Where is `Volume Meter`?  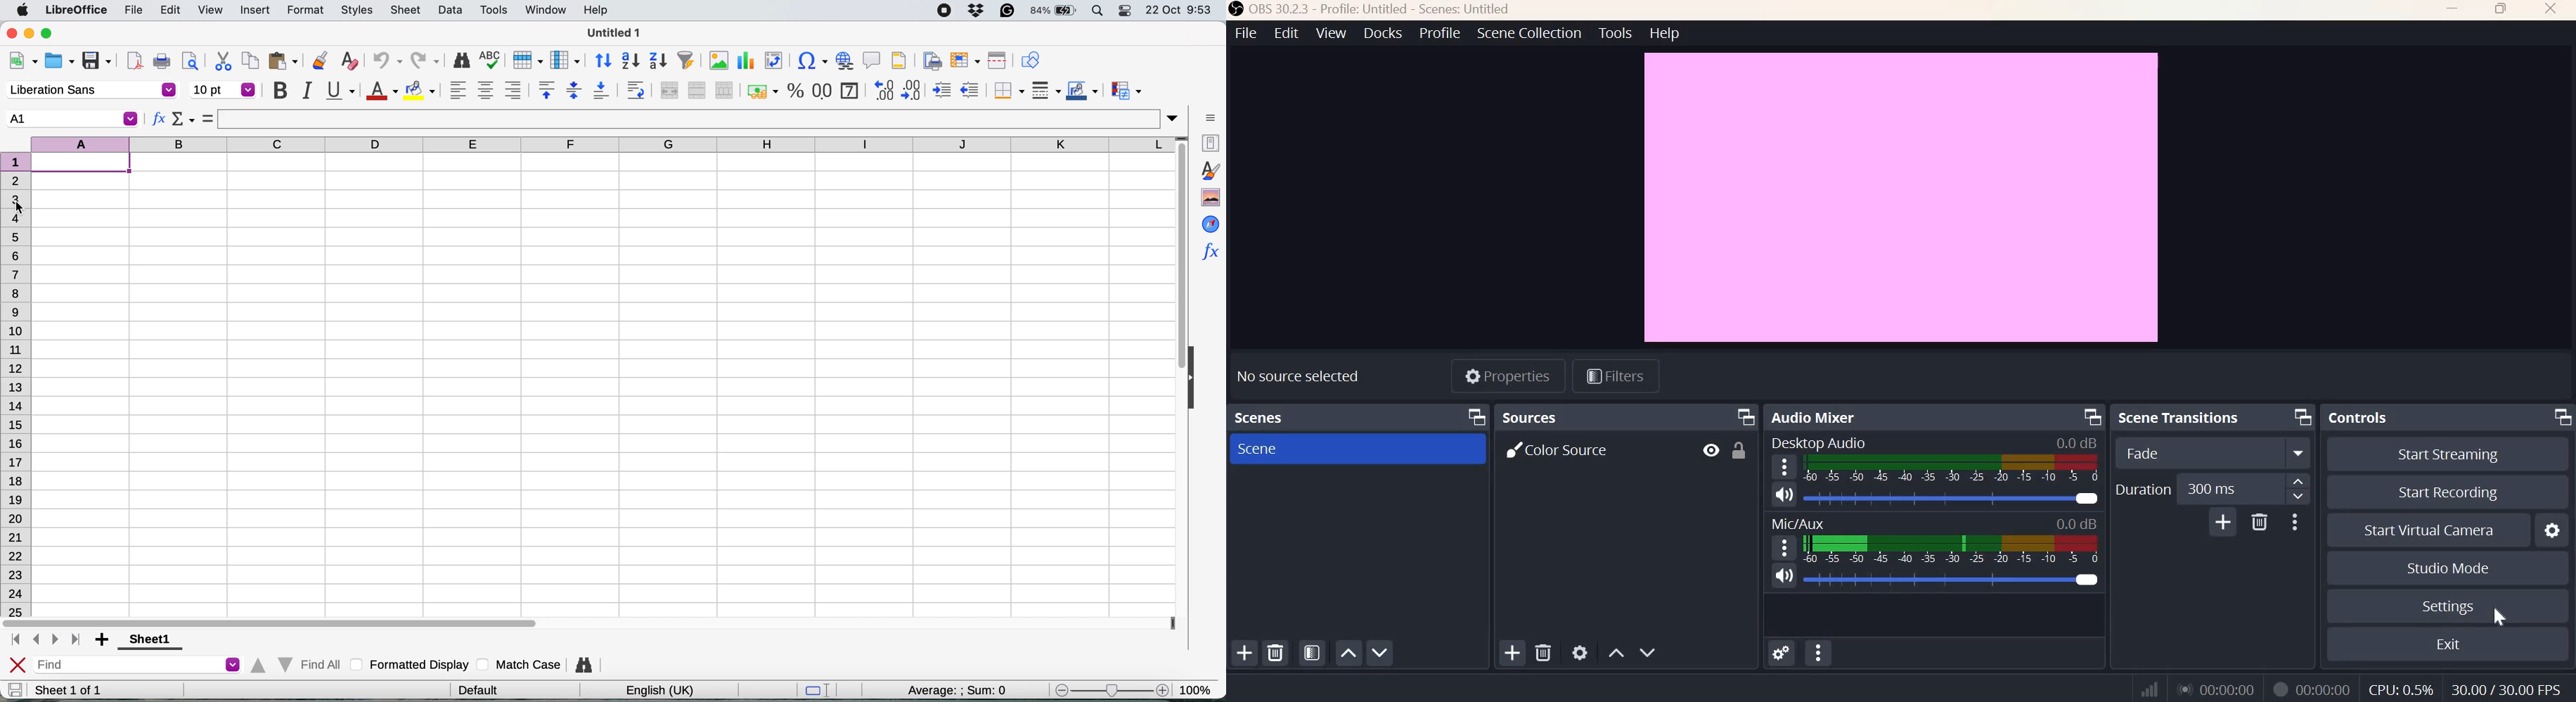
Volume Meter is located at coordinates (1950, 549).